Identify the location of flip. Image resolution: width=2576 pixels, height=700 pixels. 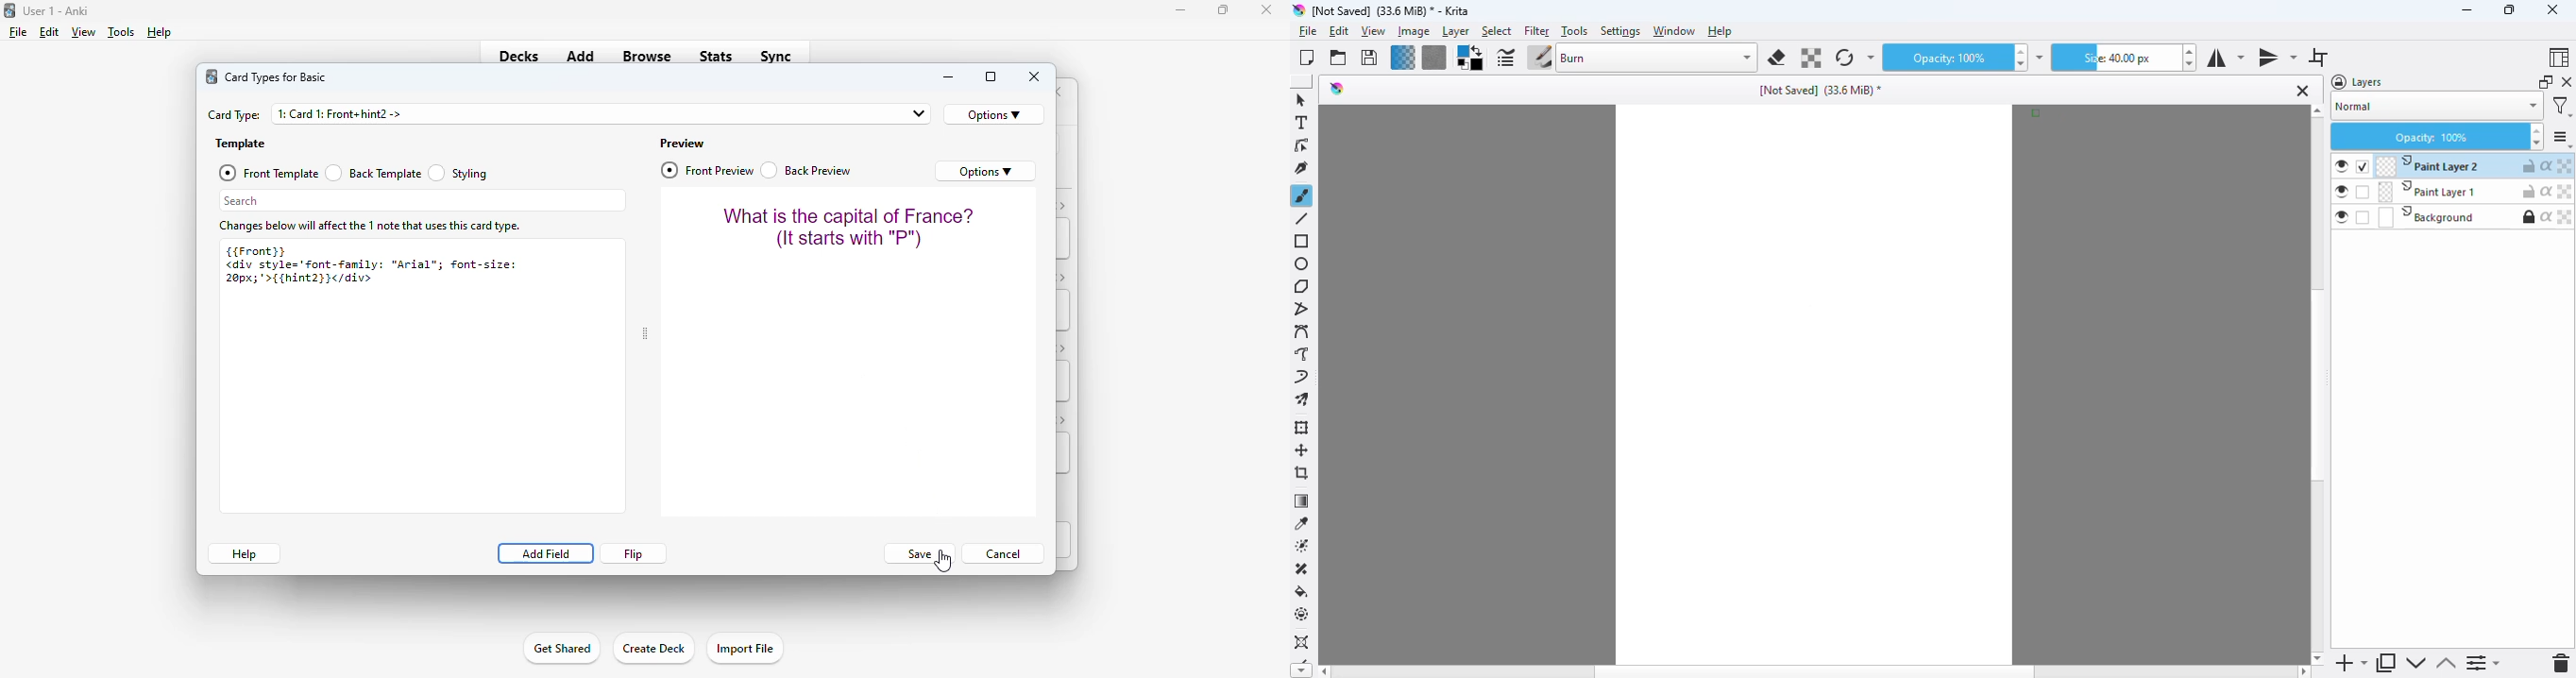
(635, 553).